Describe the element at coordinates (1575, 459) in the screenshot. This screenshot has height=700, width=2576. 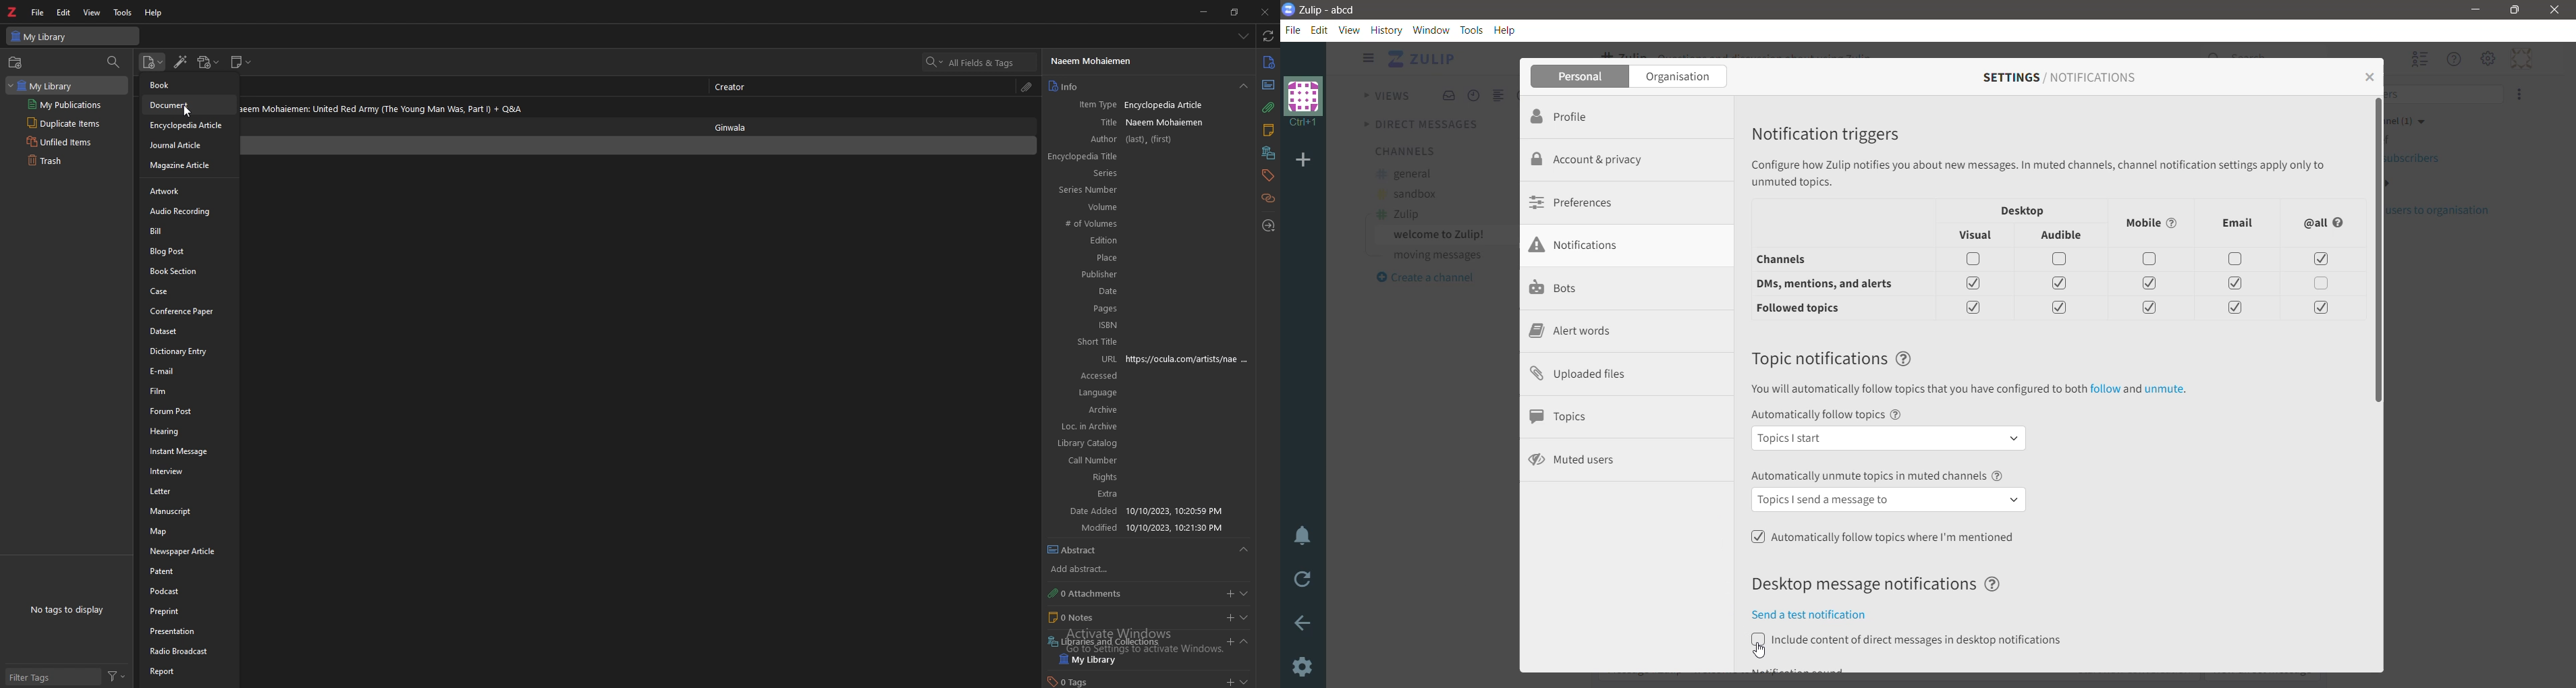
I see `Muted users` at that location.